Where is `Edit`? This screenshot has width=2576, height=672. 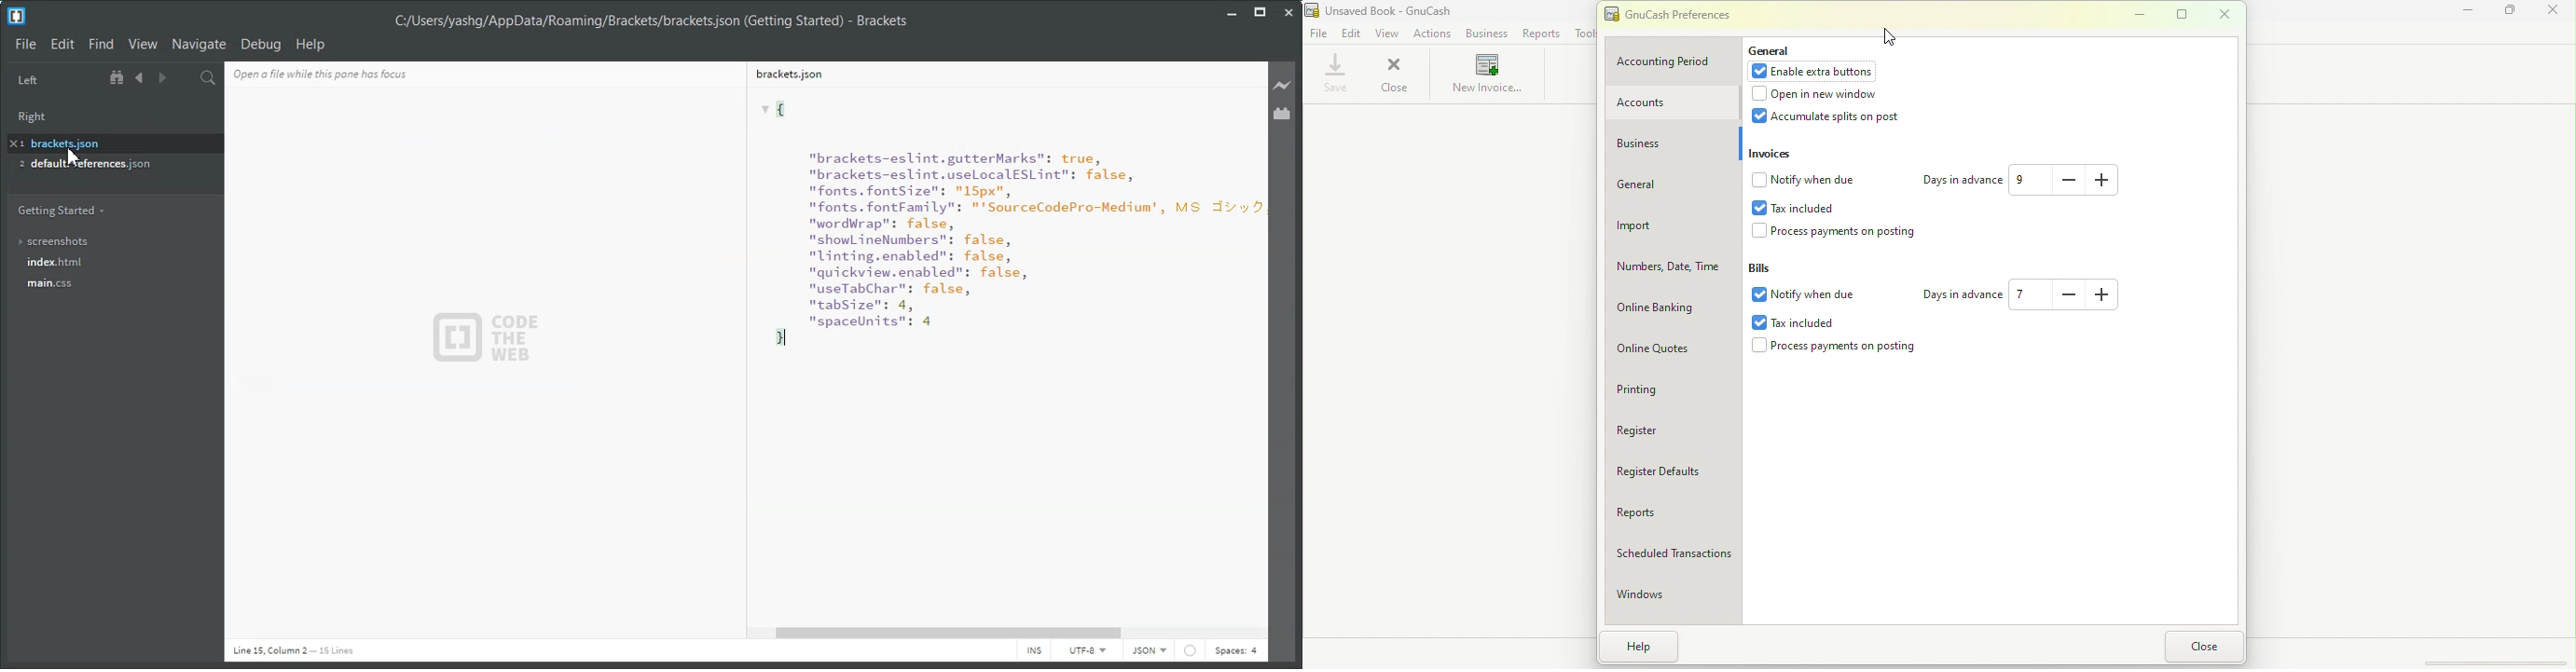
Edit is located at coordinates (1354, 34).